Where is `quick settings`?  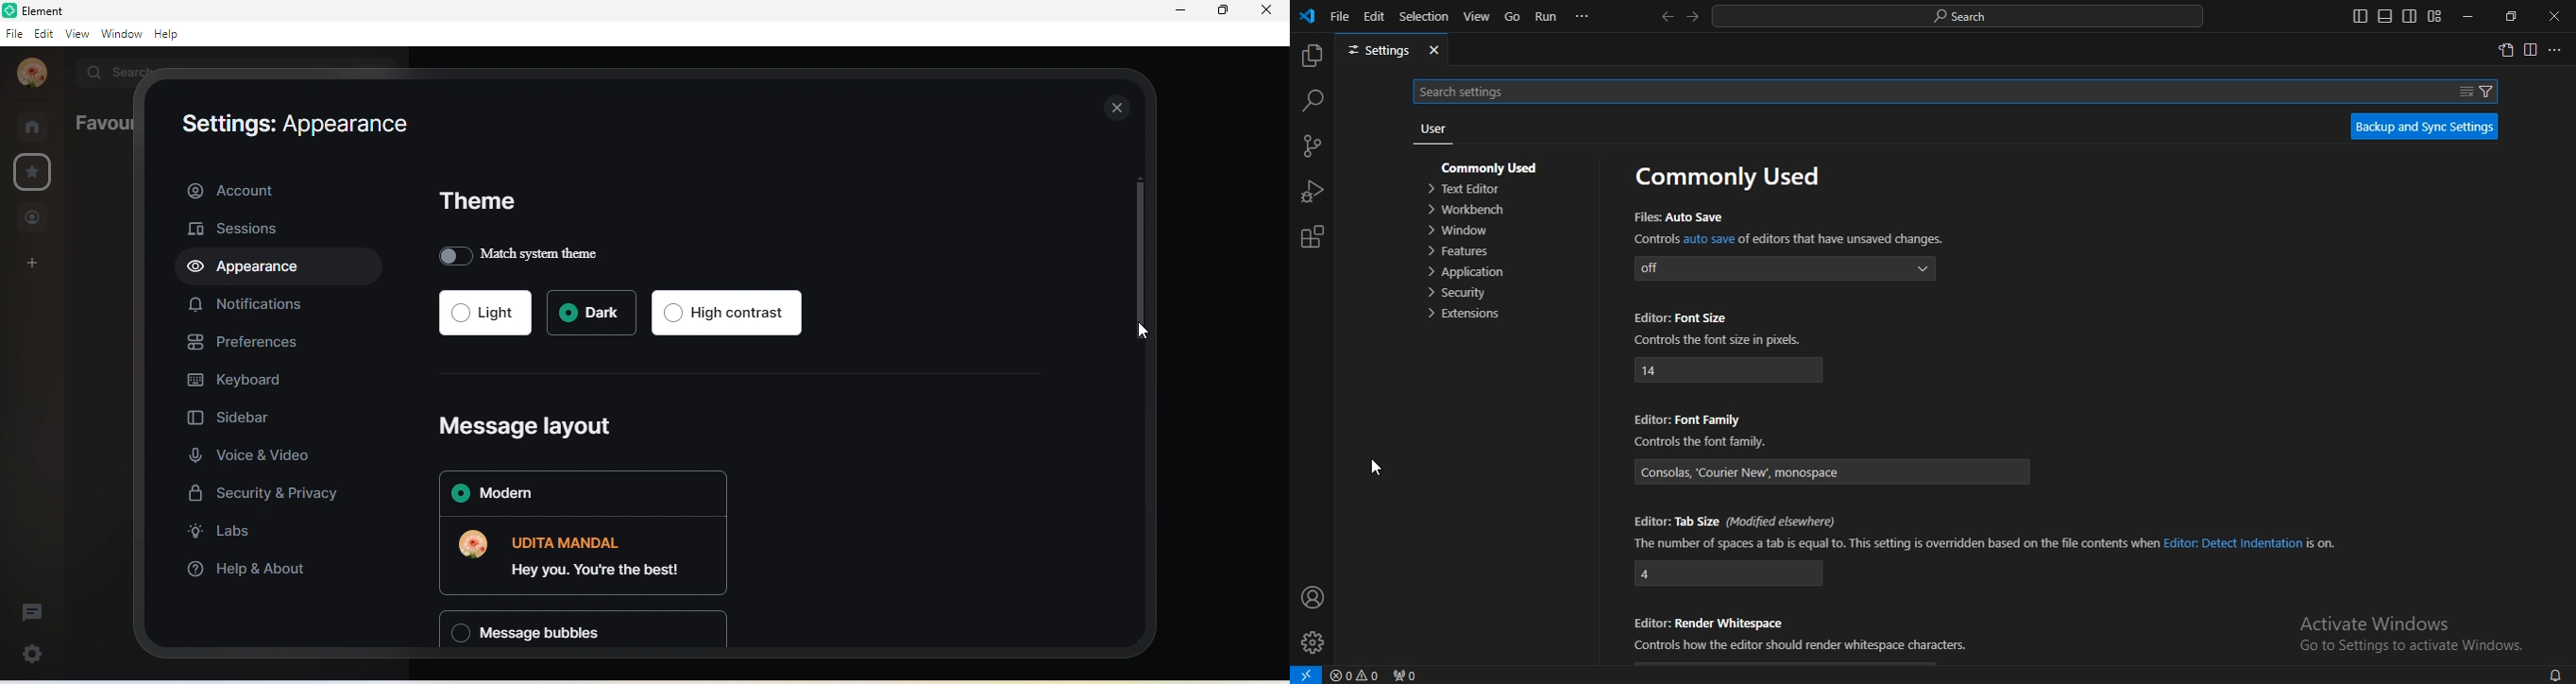 quick settings is located at coordinates (36, 652).